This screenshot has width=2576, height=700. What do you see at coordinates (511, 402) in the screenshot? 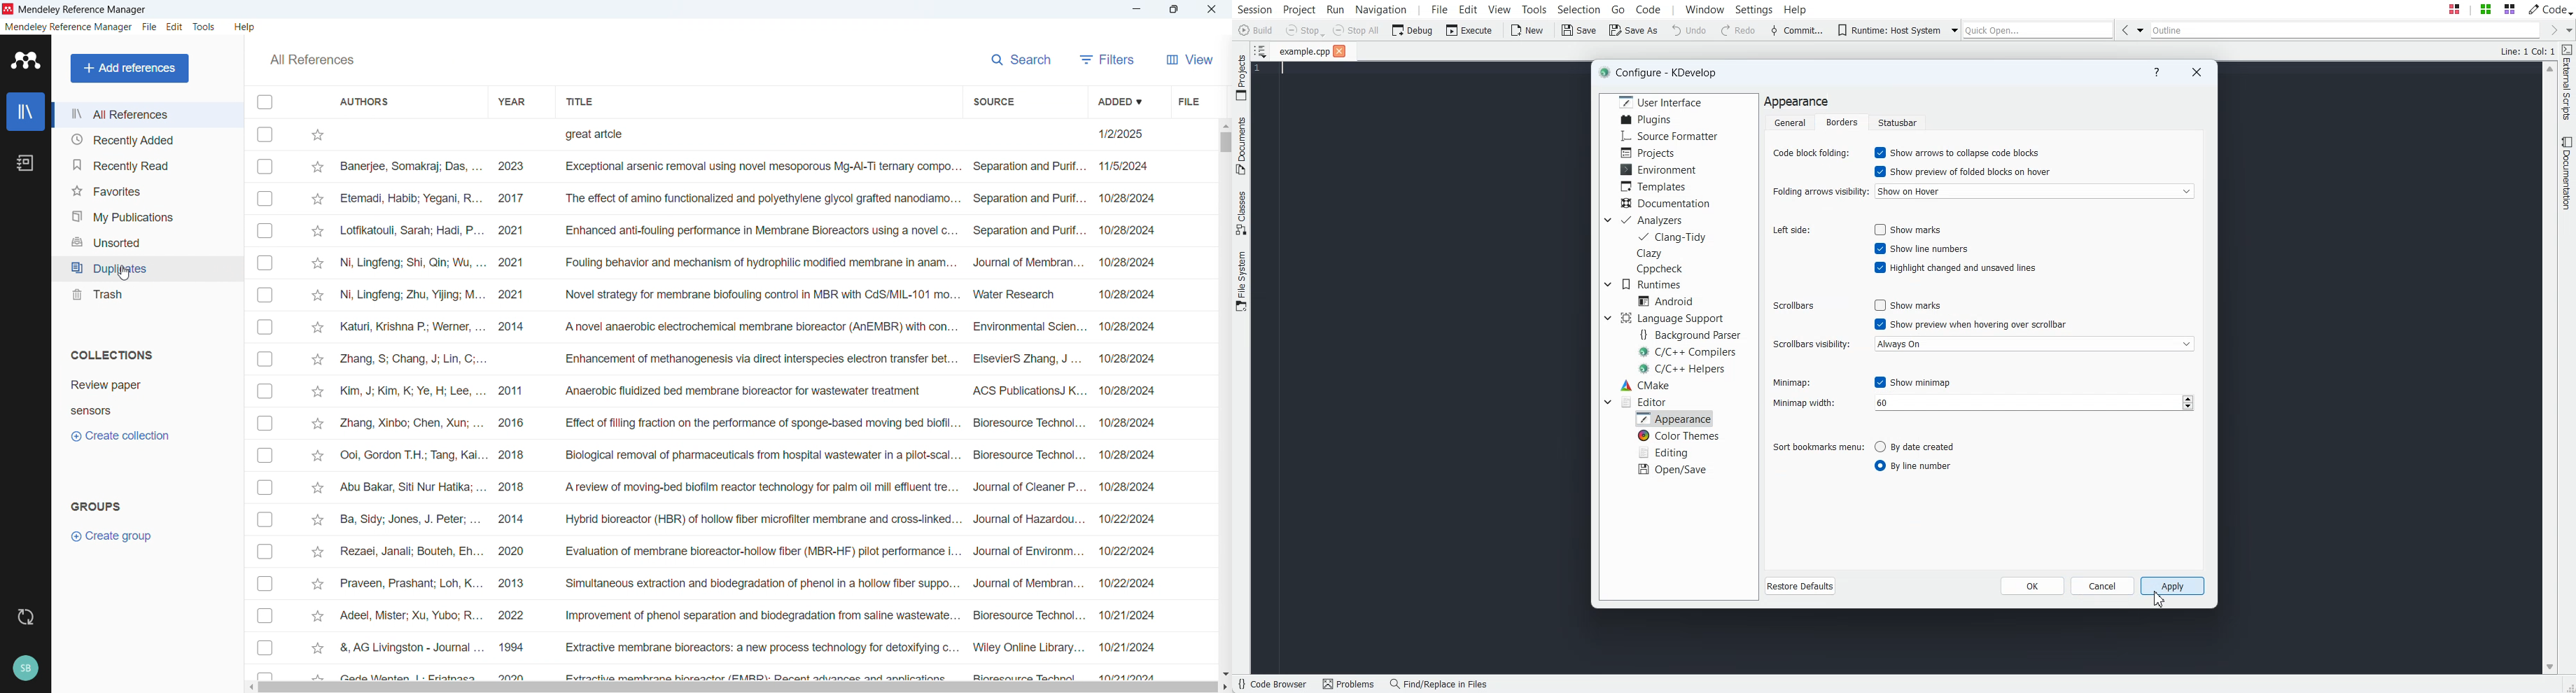
I see `year of publication of individual entries ` at bounding box center [511, 402].